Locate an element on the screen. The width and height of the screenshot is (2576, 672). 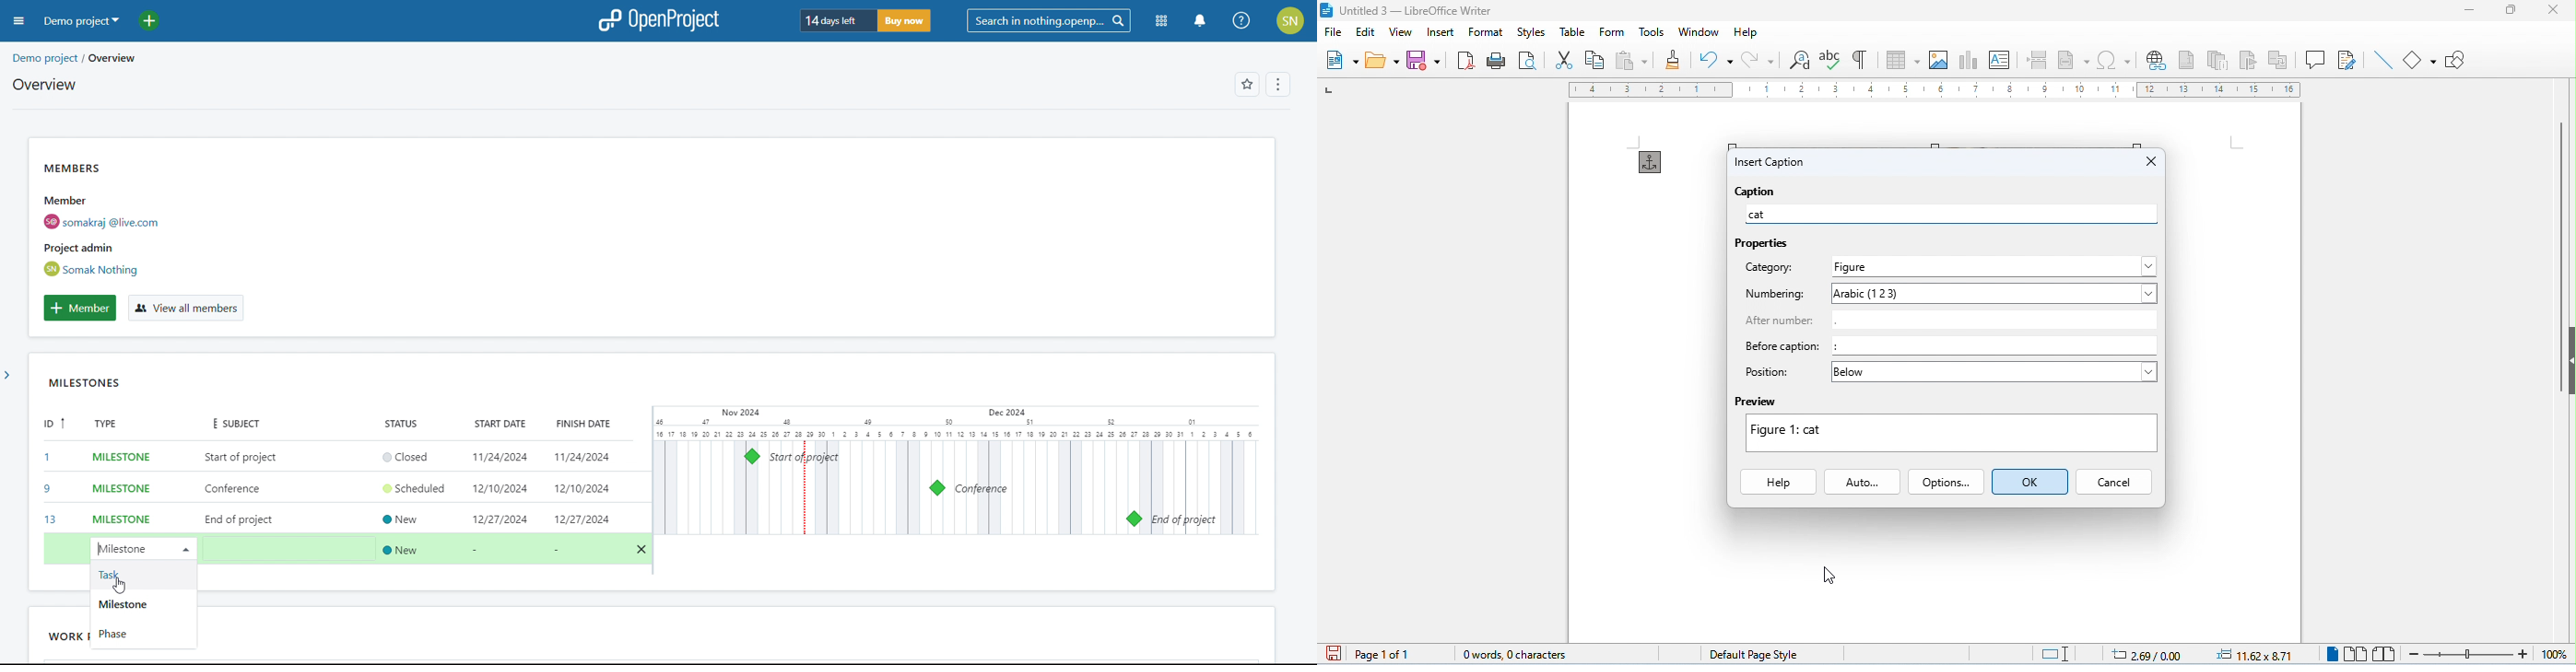
close is located at coordinates (2150, 162).